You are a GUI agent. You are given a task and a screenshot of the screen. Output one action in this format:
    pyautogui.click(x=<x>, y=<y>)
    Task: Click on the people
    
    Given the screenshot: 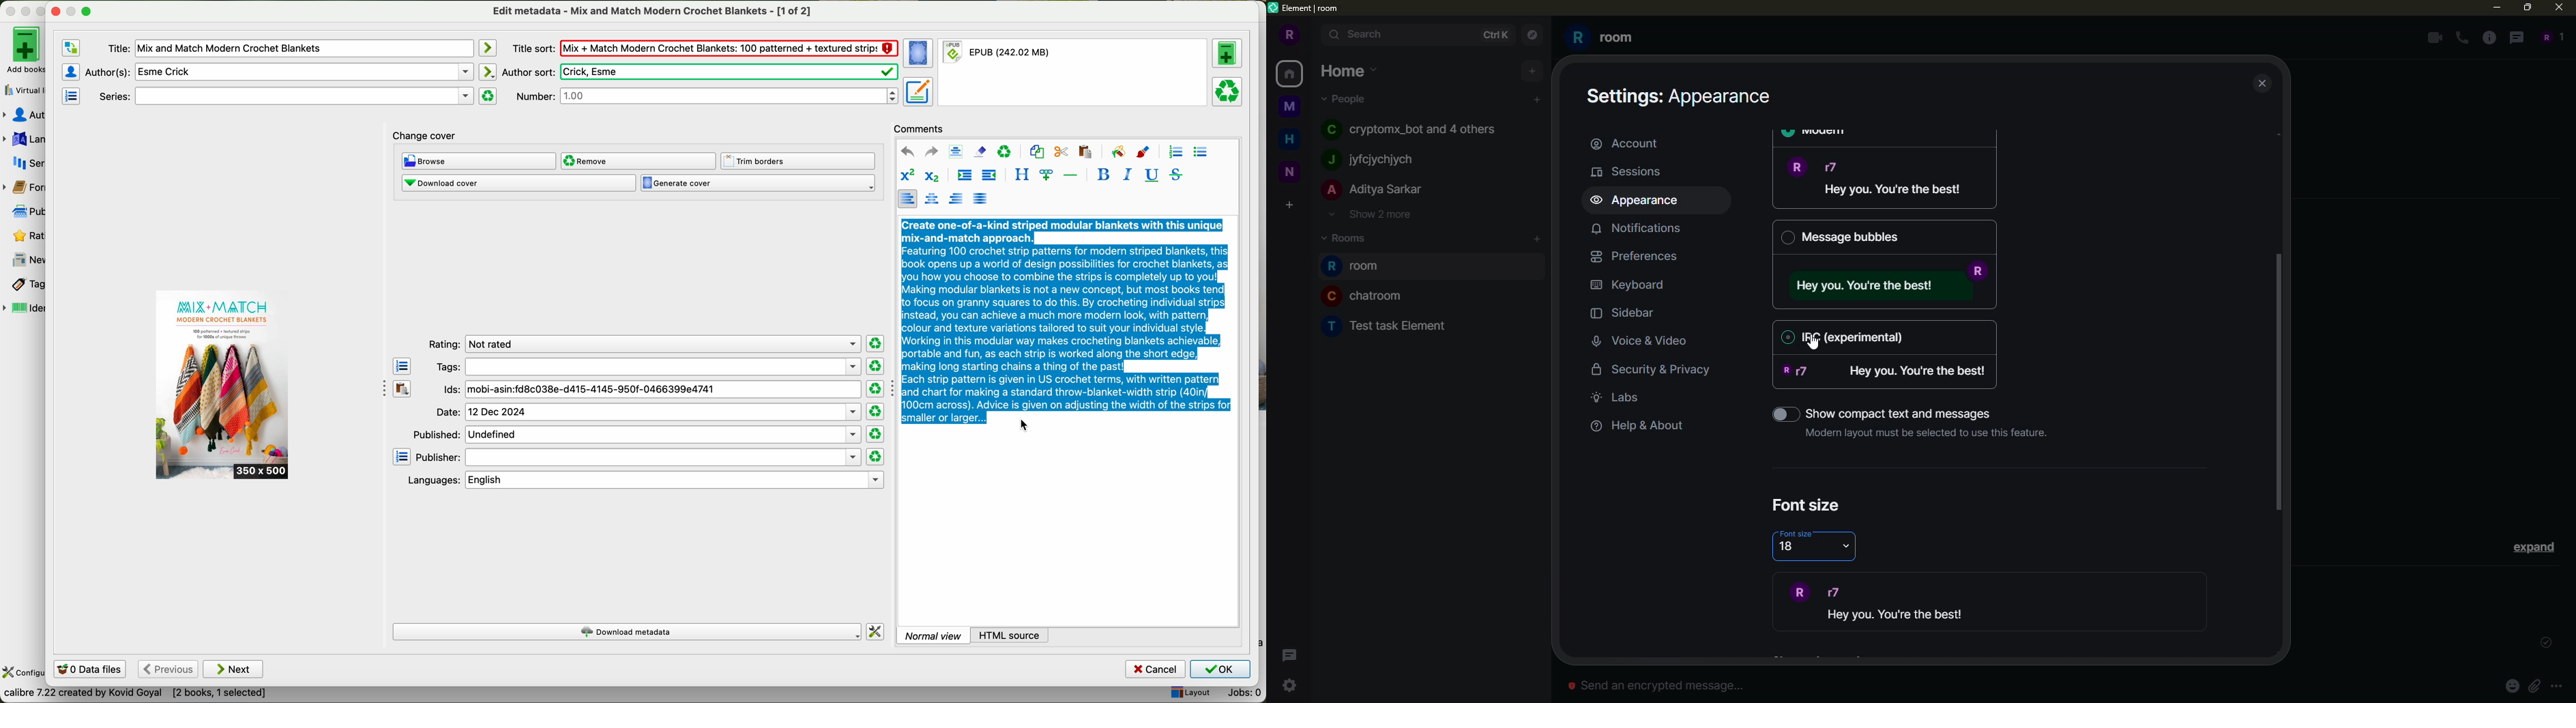 What is the action you would take?
    pyautogui.click(x=1371, y=190)
    